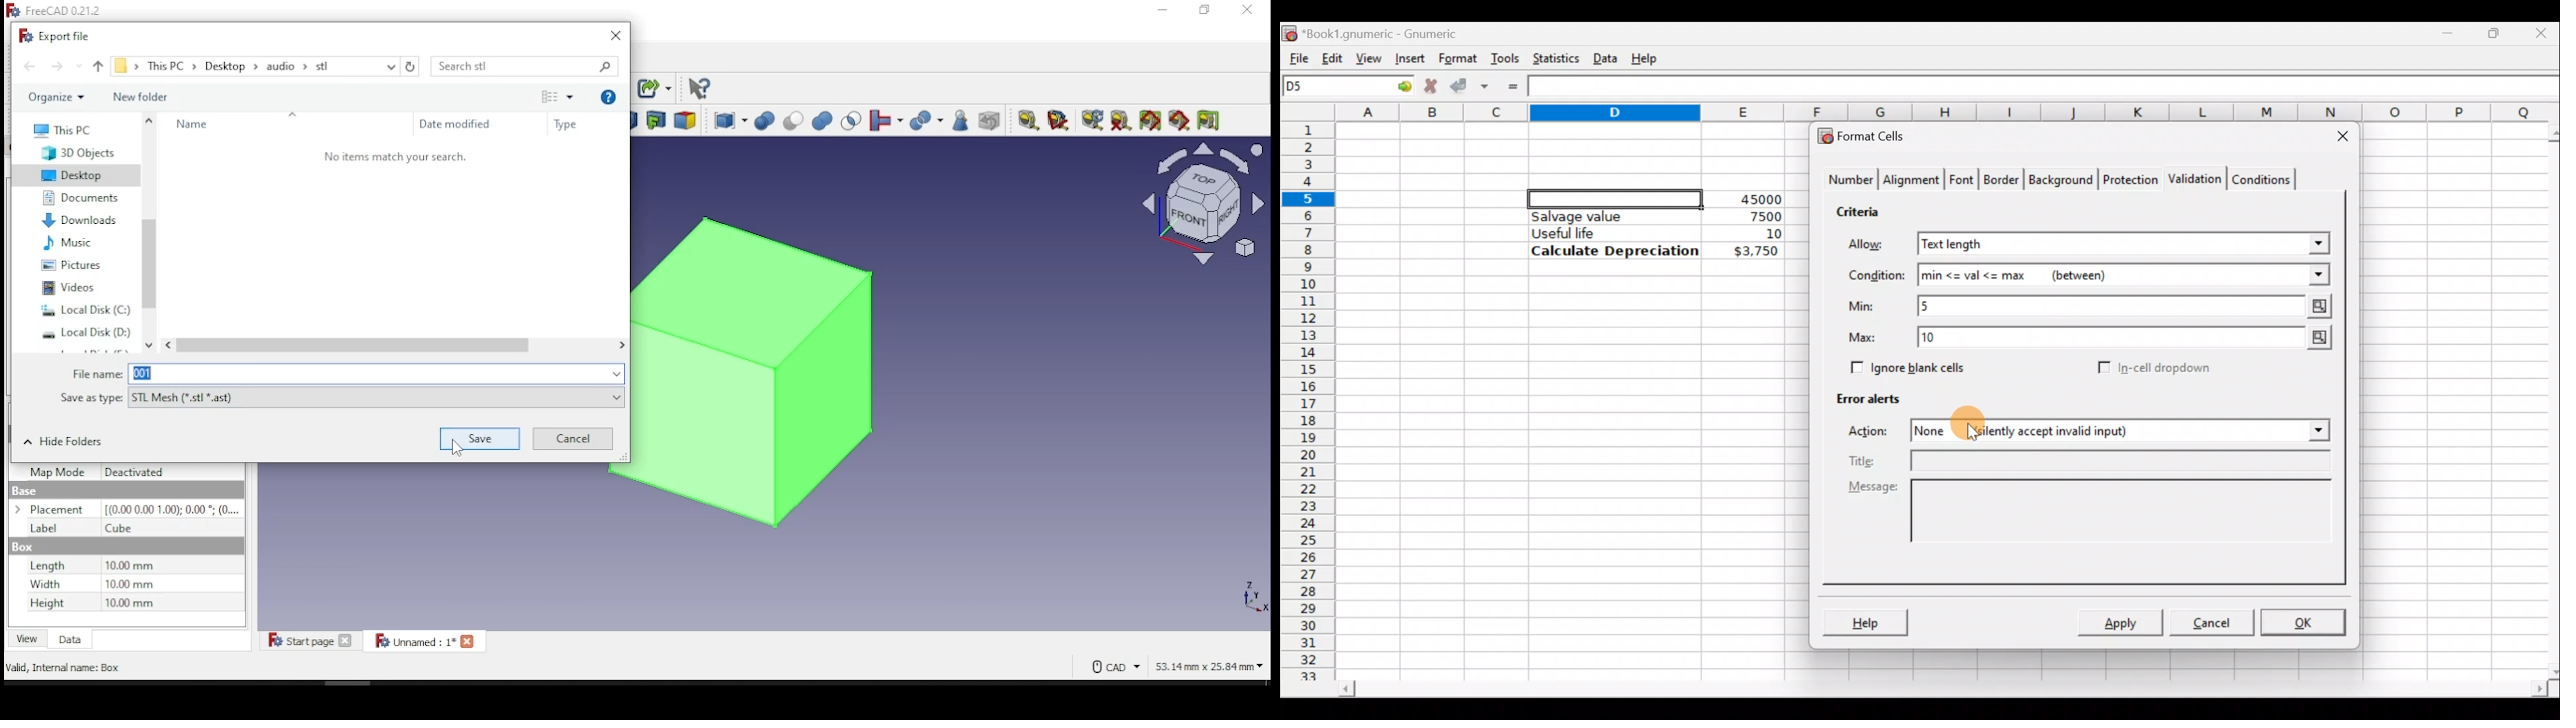 This screenshot has width=2576, height=728. Describe the element at coordinates (1607, 233) in the screenshot. I see `Useful life` at that location.